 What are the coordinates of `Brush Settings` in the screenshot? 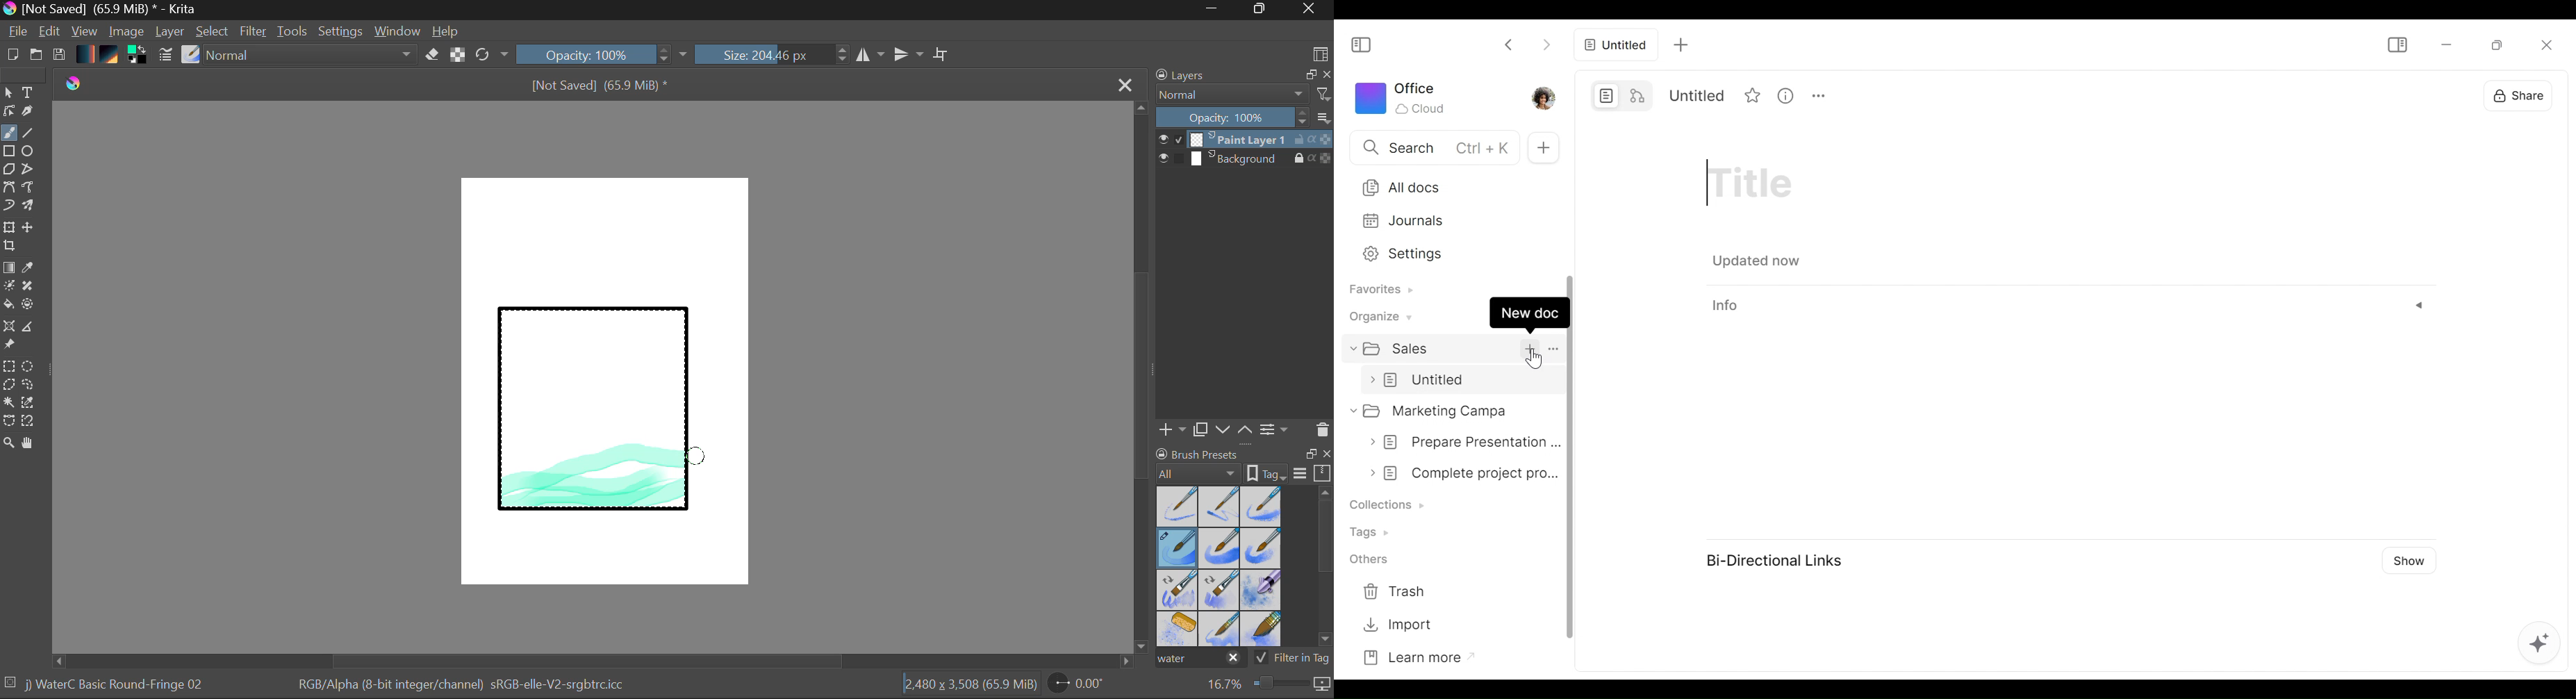 It's located at (164, 56).